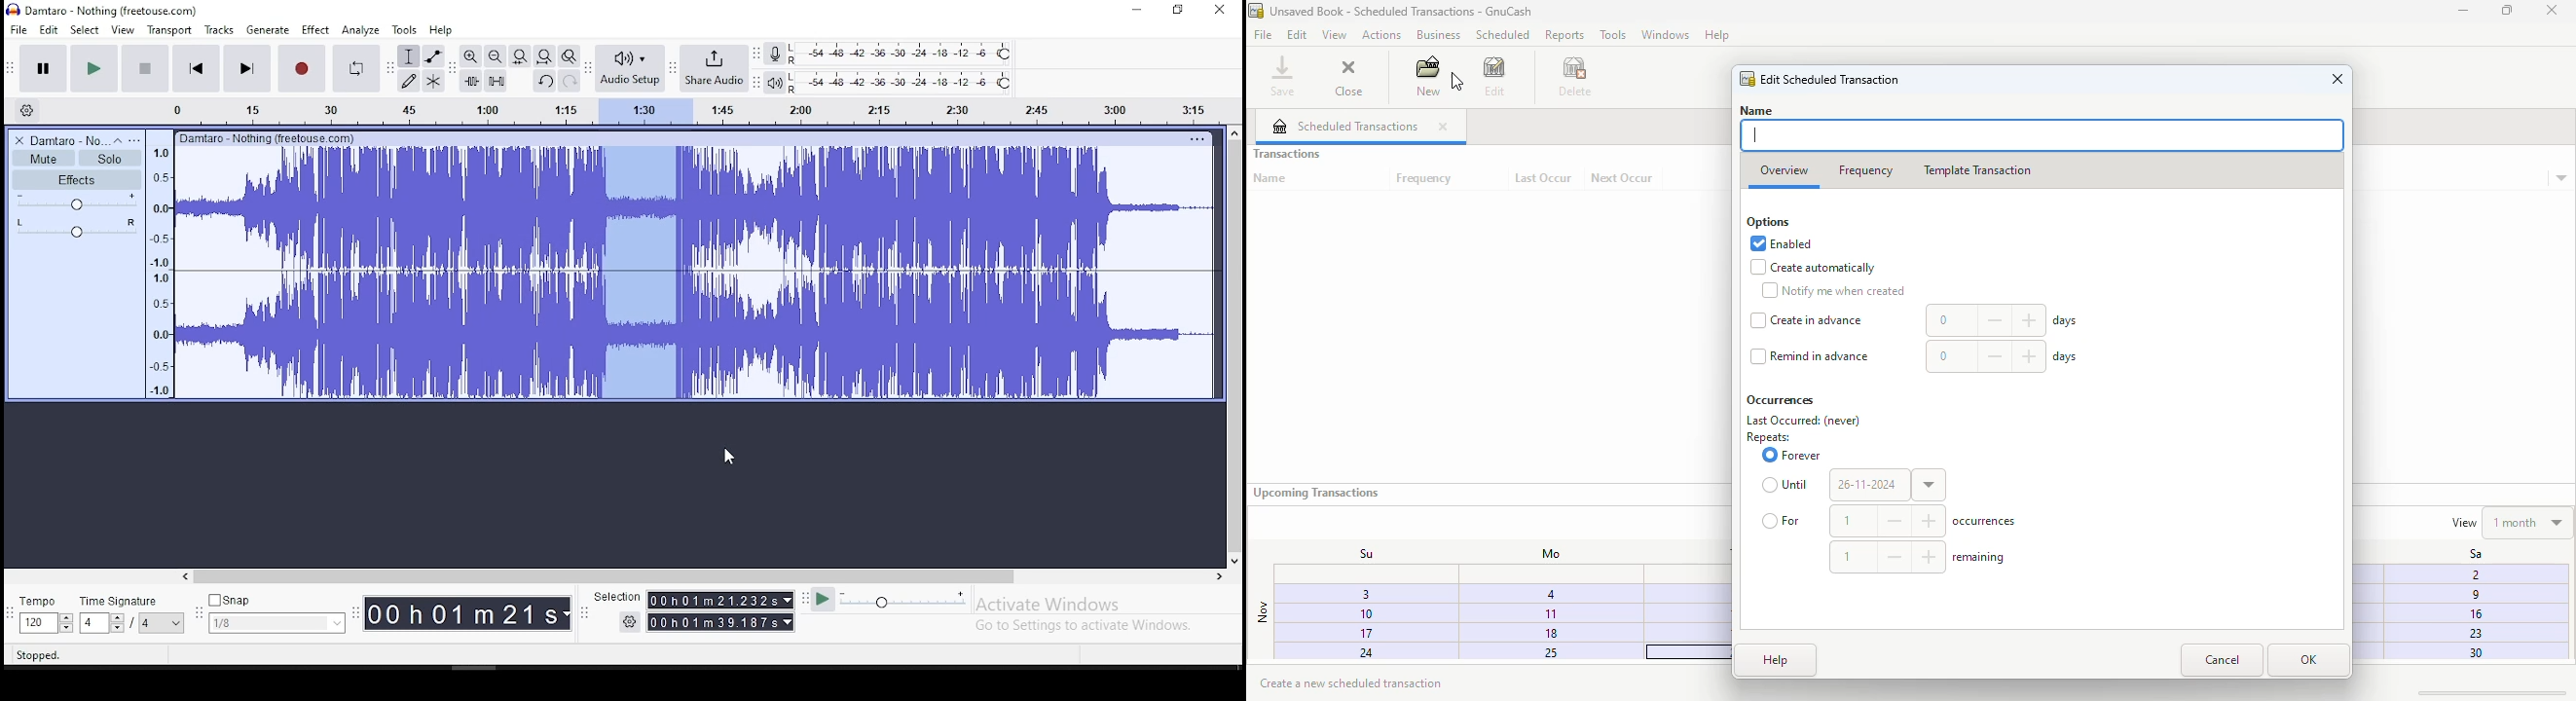 The image size is (2576, 728). Describe the element at coordinates (676, 108) in the screenshot. I see `Audio bar` at that location.